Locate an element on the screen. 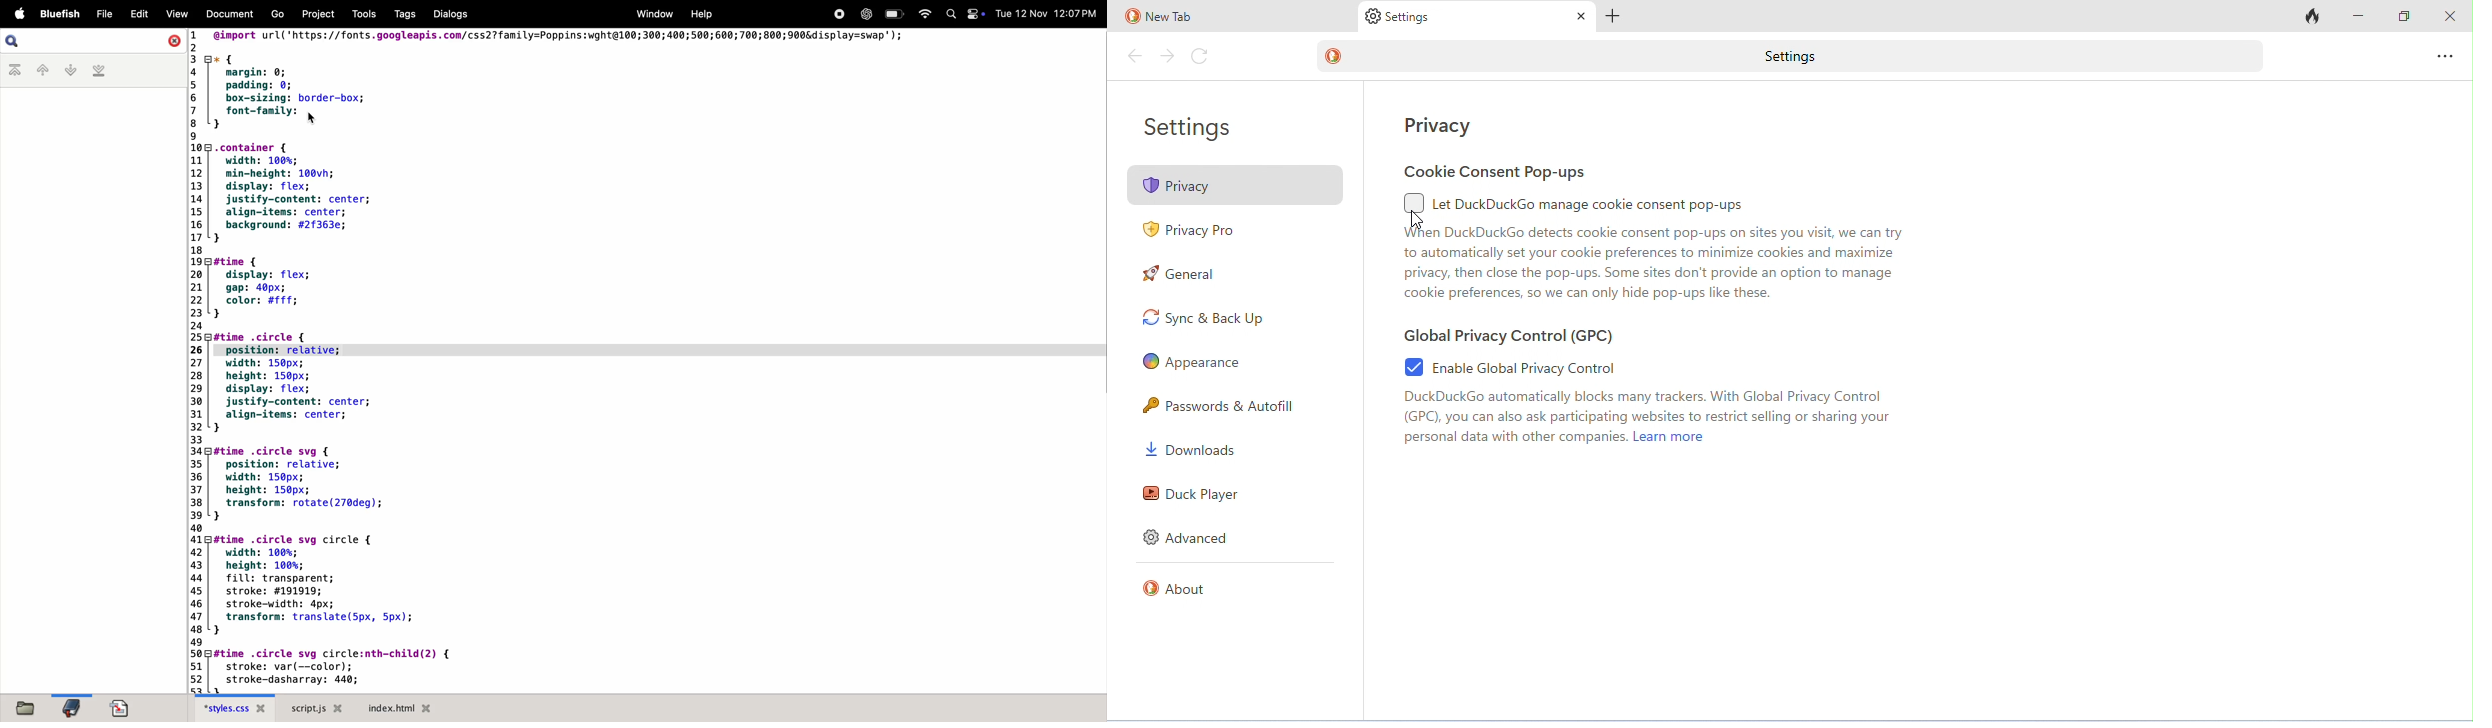  new tab is located at coordinates (1160, 17).